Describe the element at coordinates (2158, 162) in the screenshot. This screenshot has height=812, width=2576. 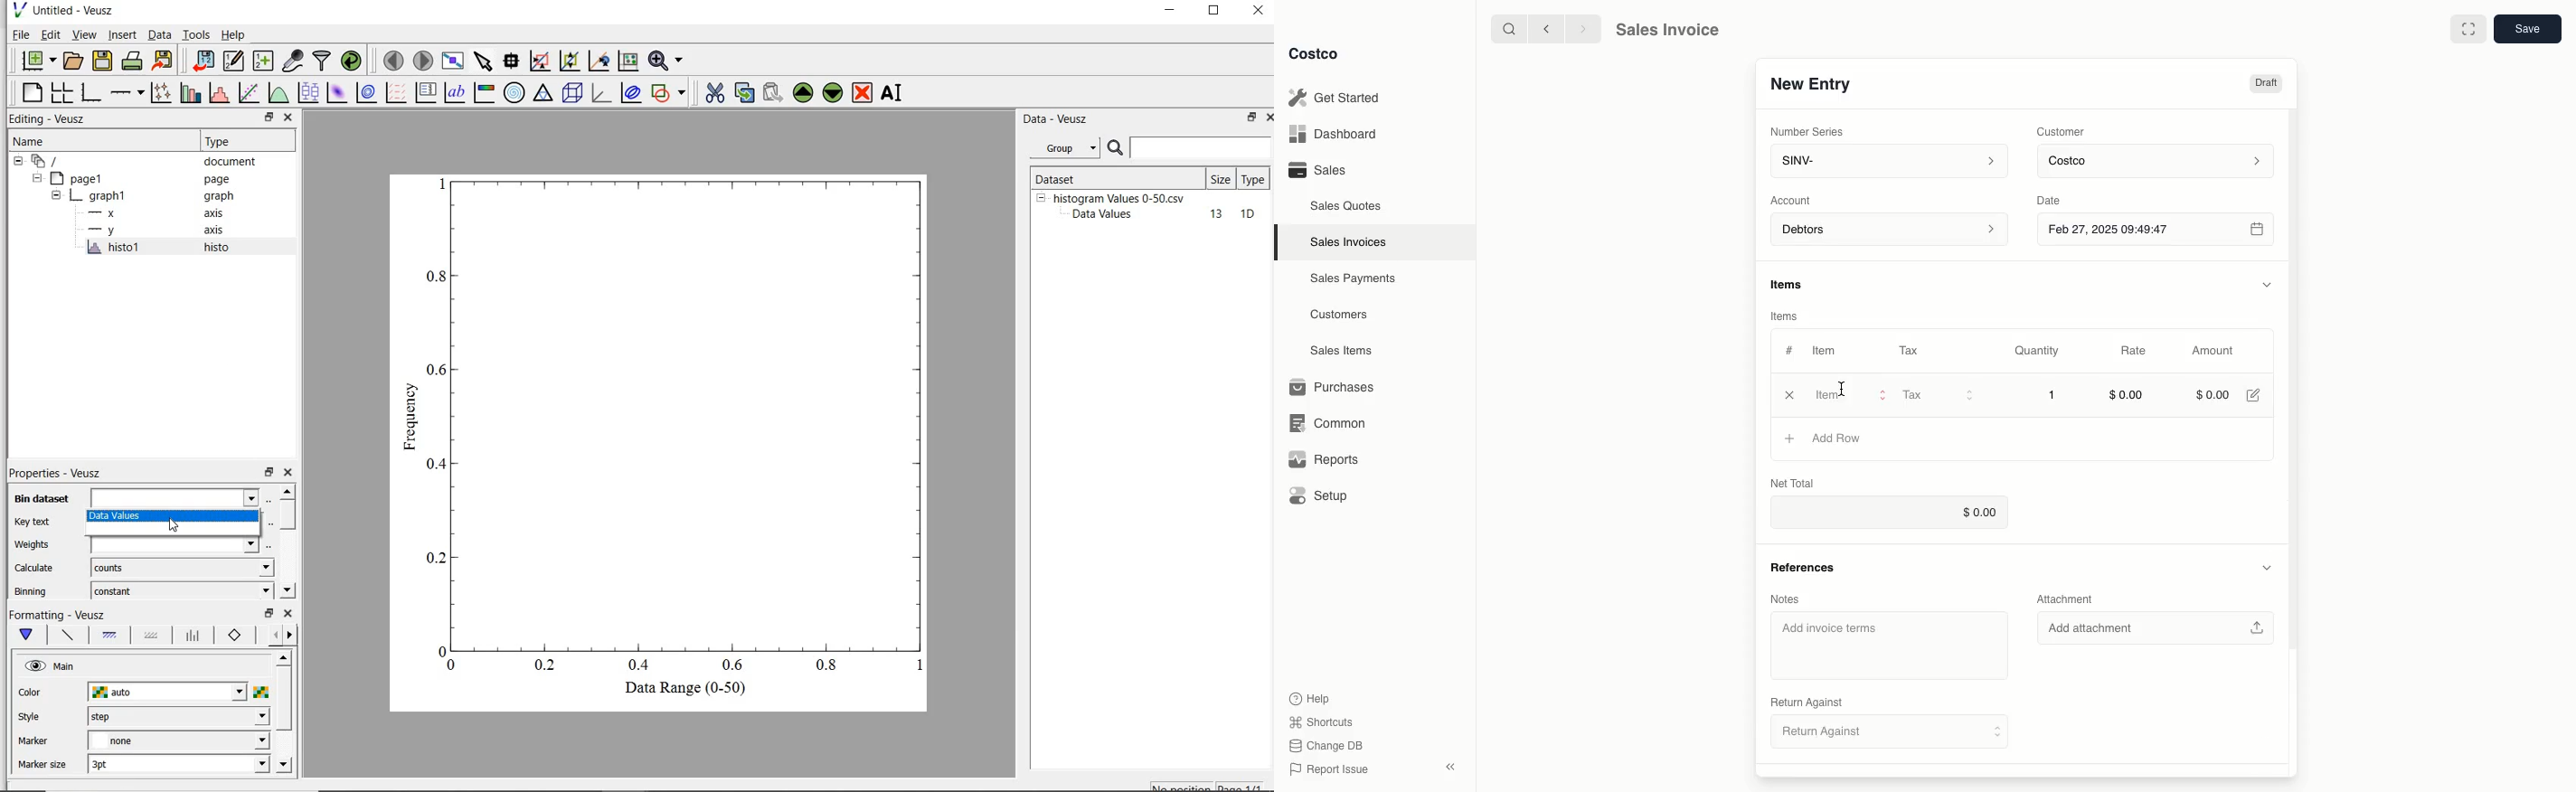
I see `Costco` at that location.